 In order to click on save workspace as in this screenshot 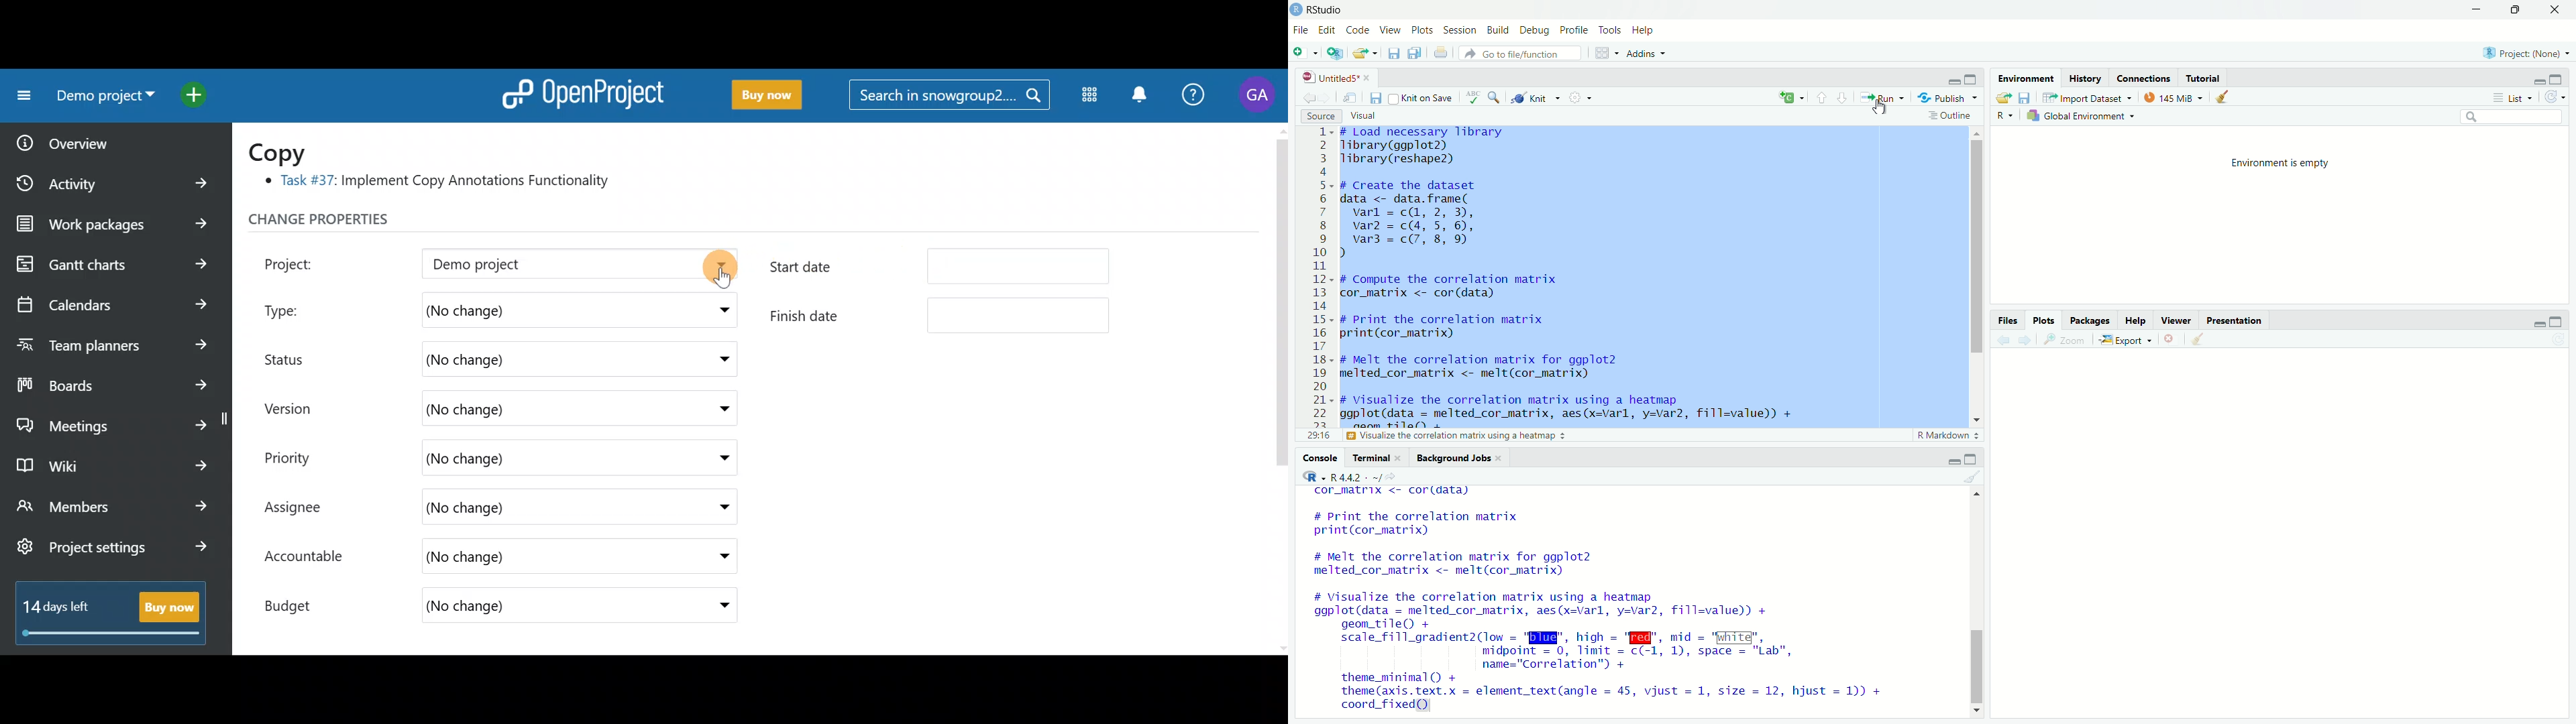, I will do `click(2027, 97)`.